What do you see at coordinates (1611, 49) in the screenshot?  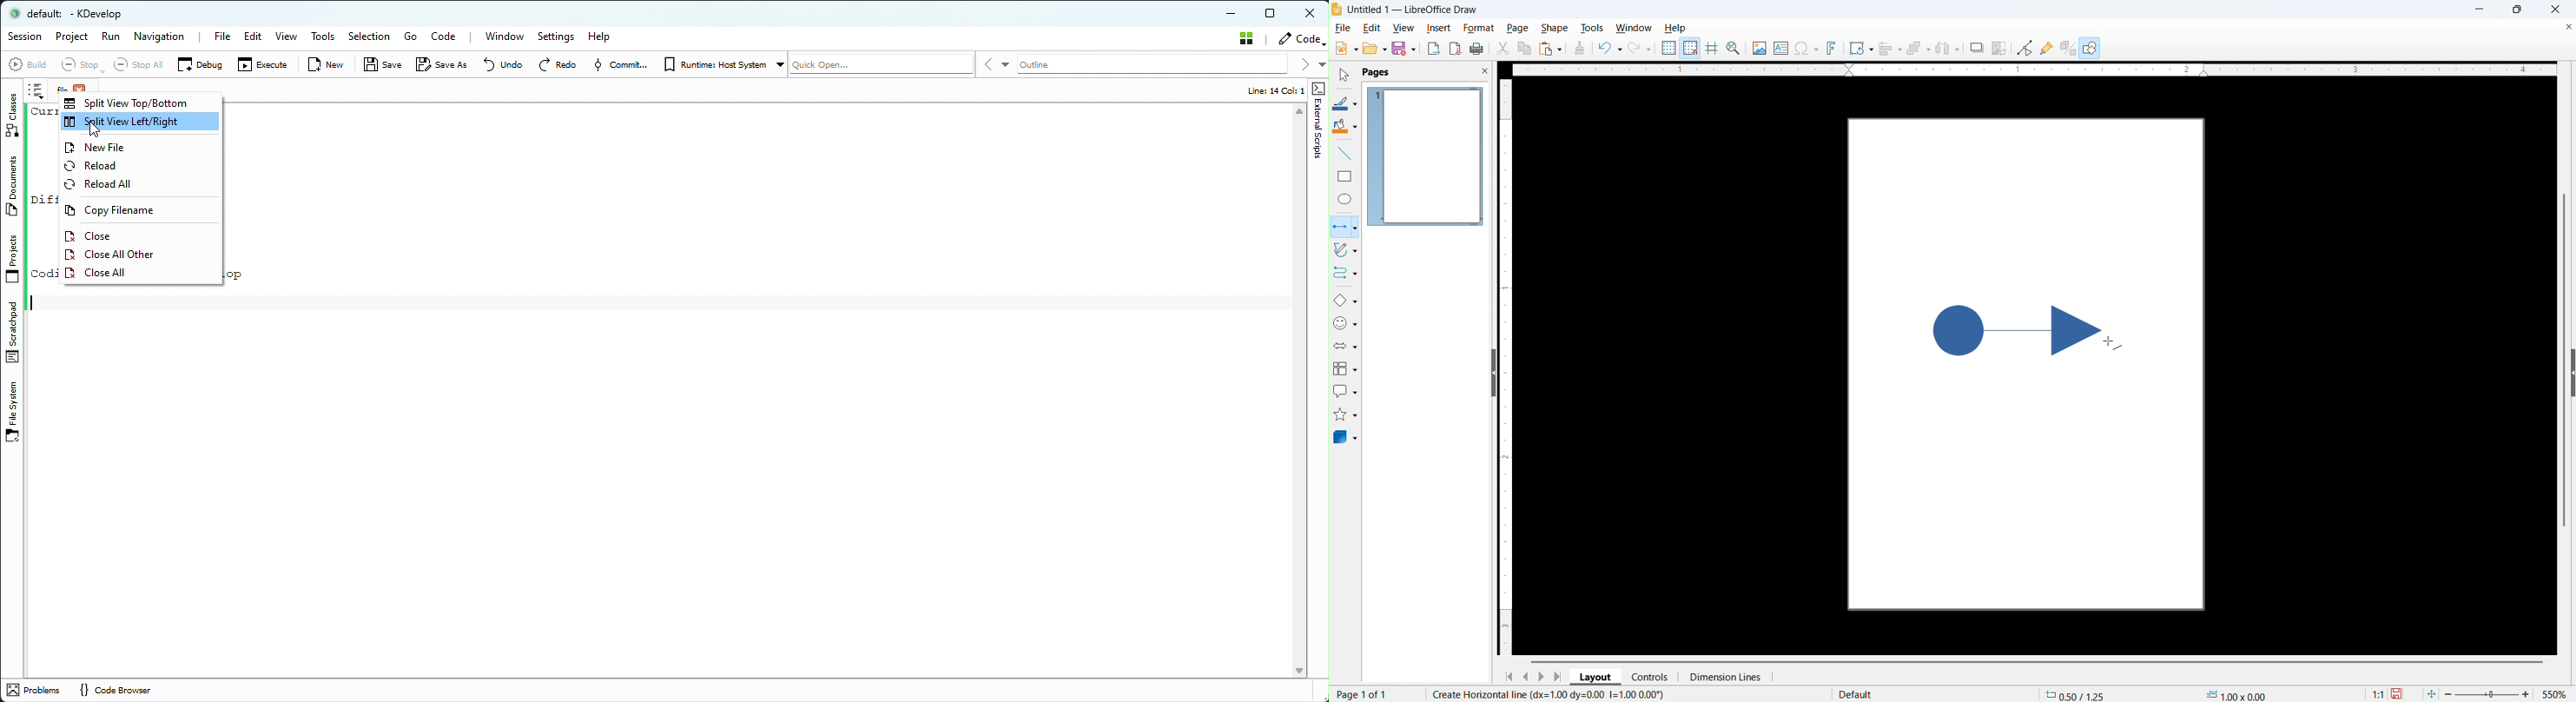 I see `Undo ` at bounding box center [1611, 49].